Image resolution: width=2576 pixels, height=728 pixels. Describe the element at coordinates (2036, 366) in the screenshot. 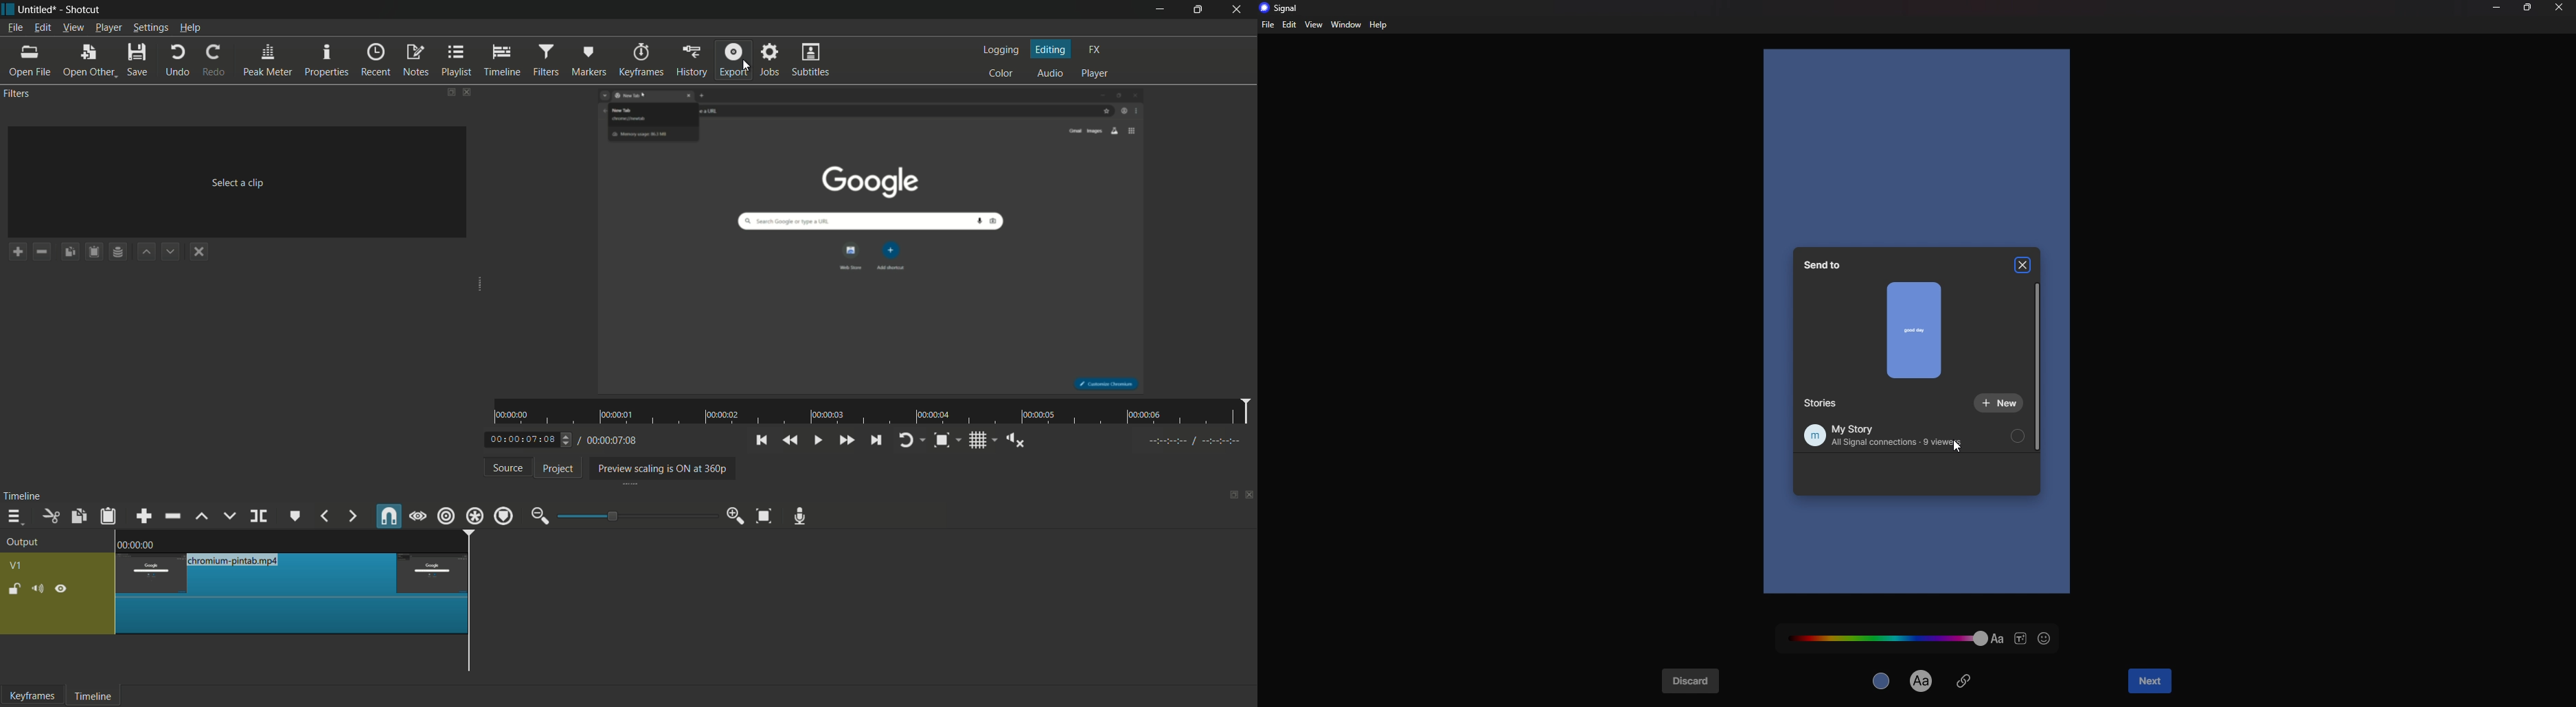

I see `scroll bar` at that location.